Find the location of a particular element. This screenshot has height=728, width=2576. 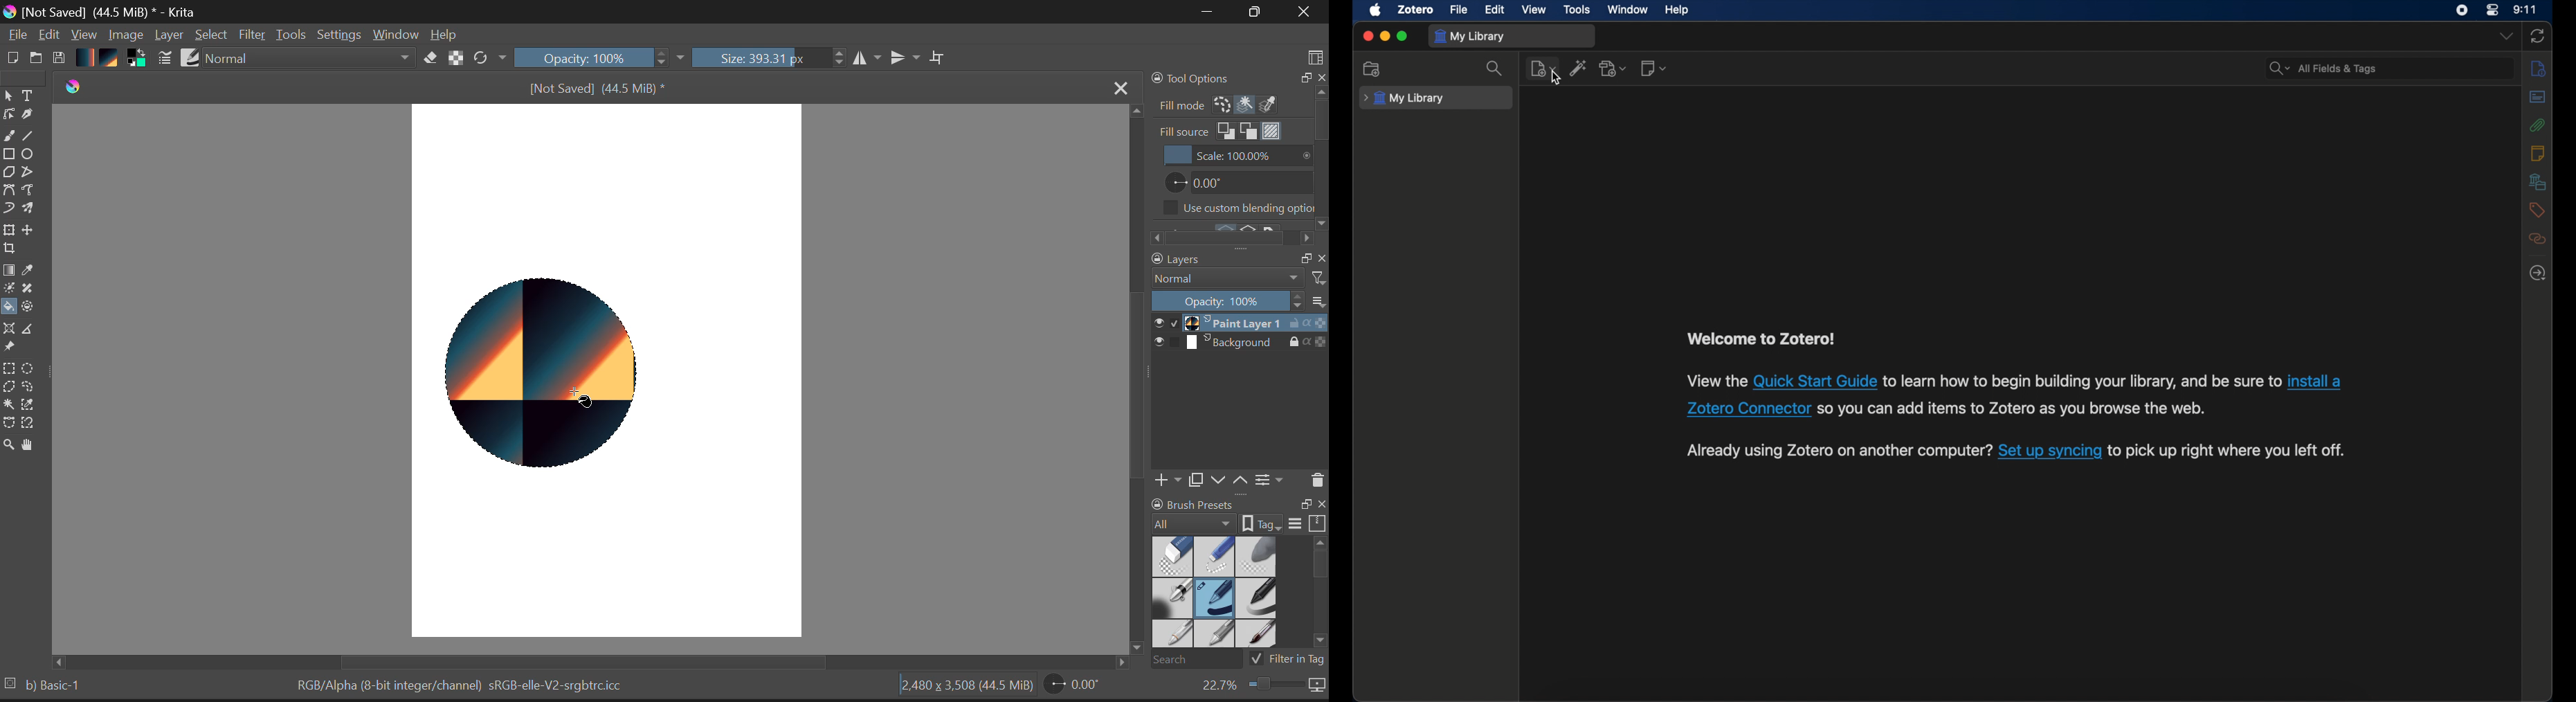

my library is located at coordinates (1406, 98).